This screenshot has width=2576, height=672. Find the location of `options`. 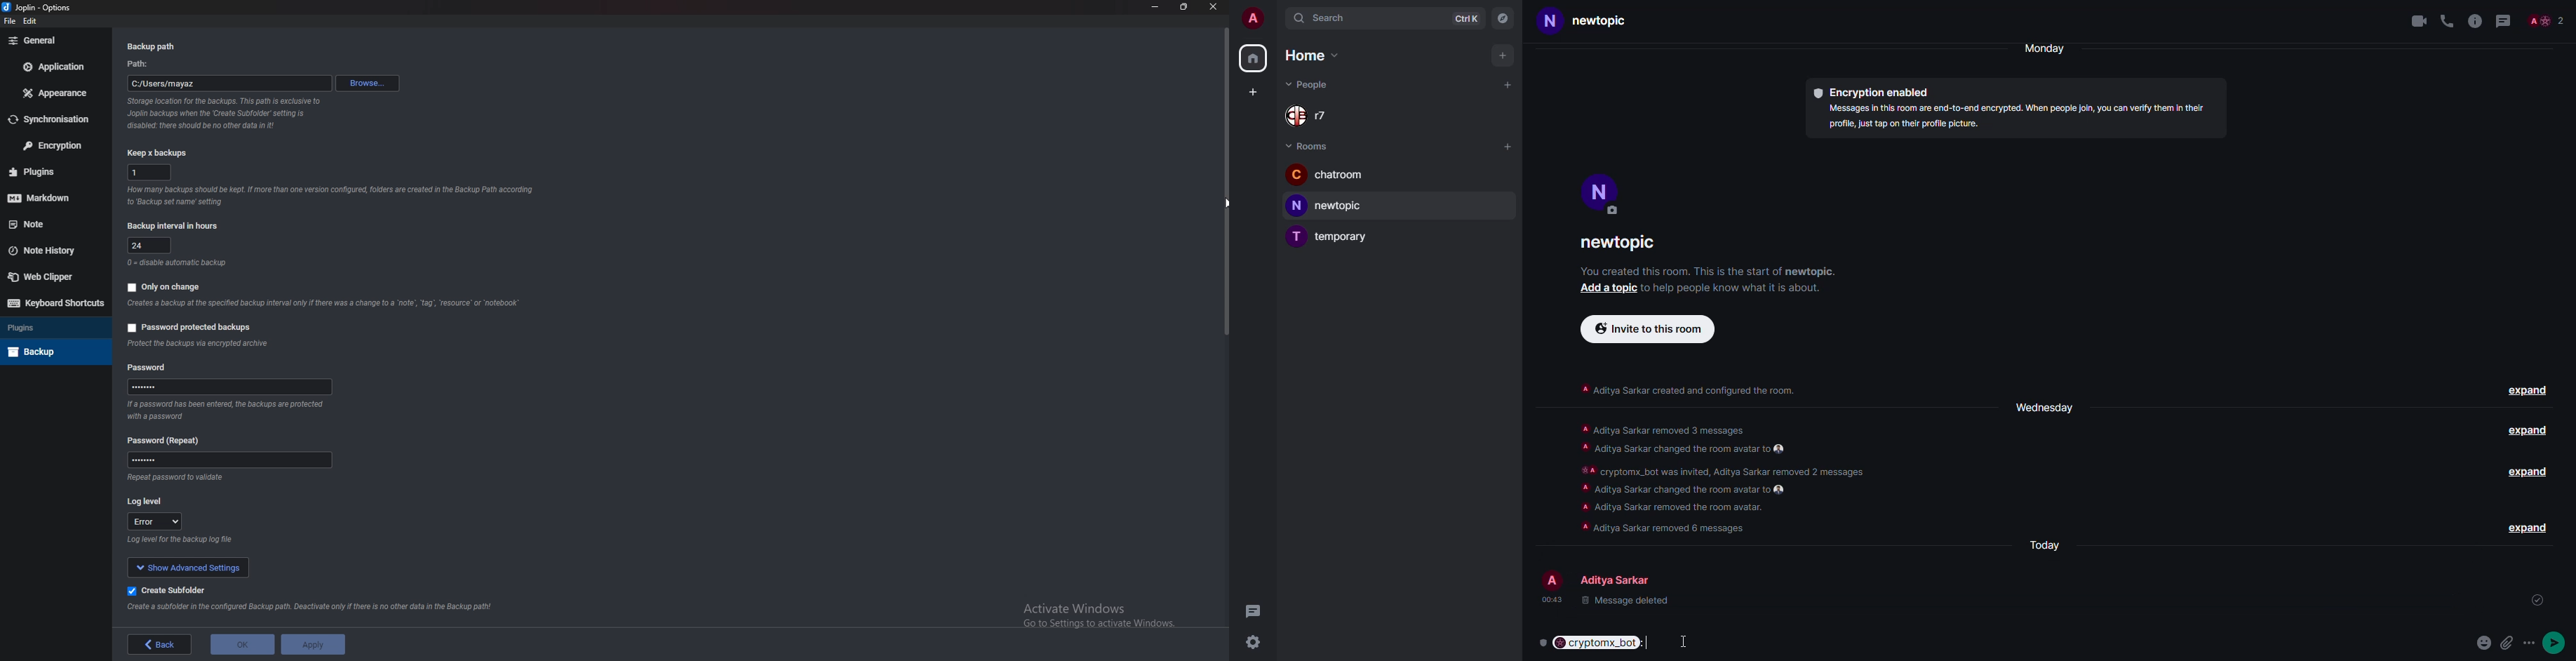

options is located at coordinates (58, 7).